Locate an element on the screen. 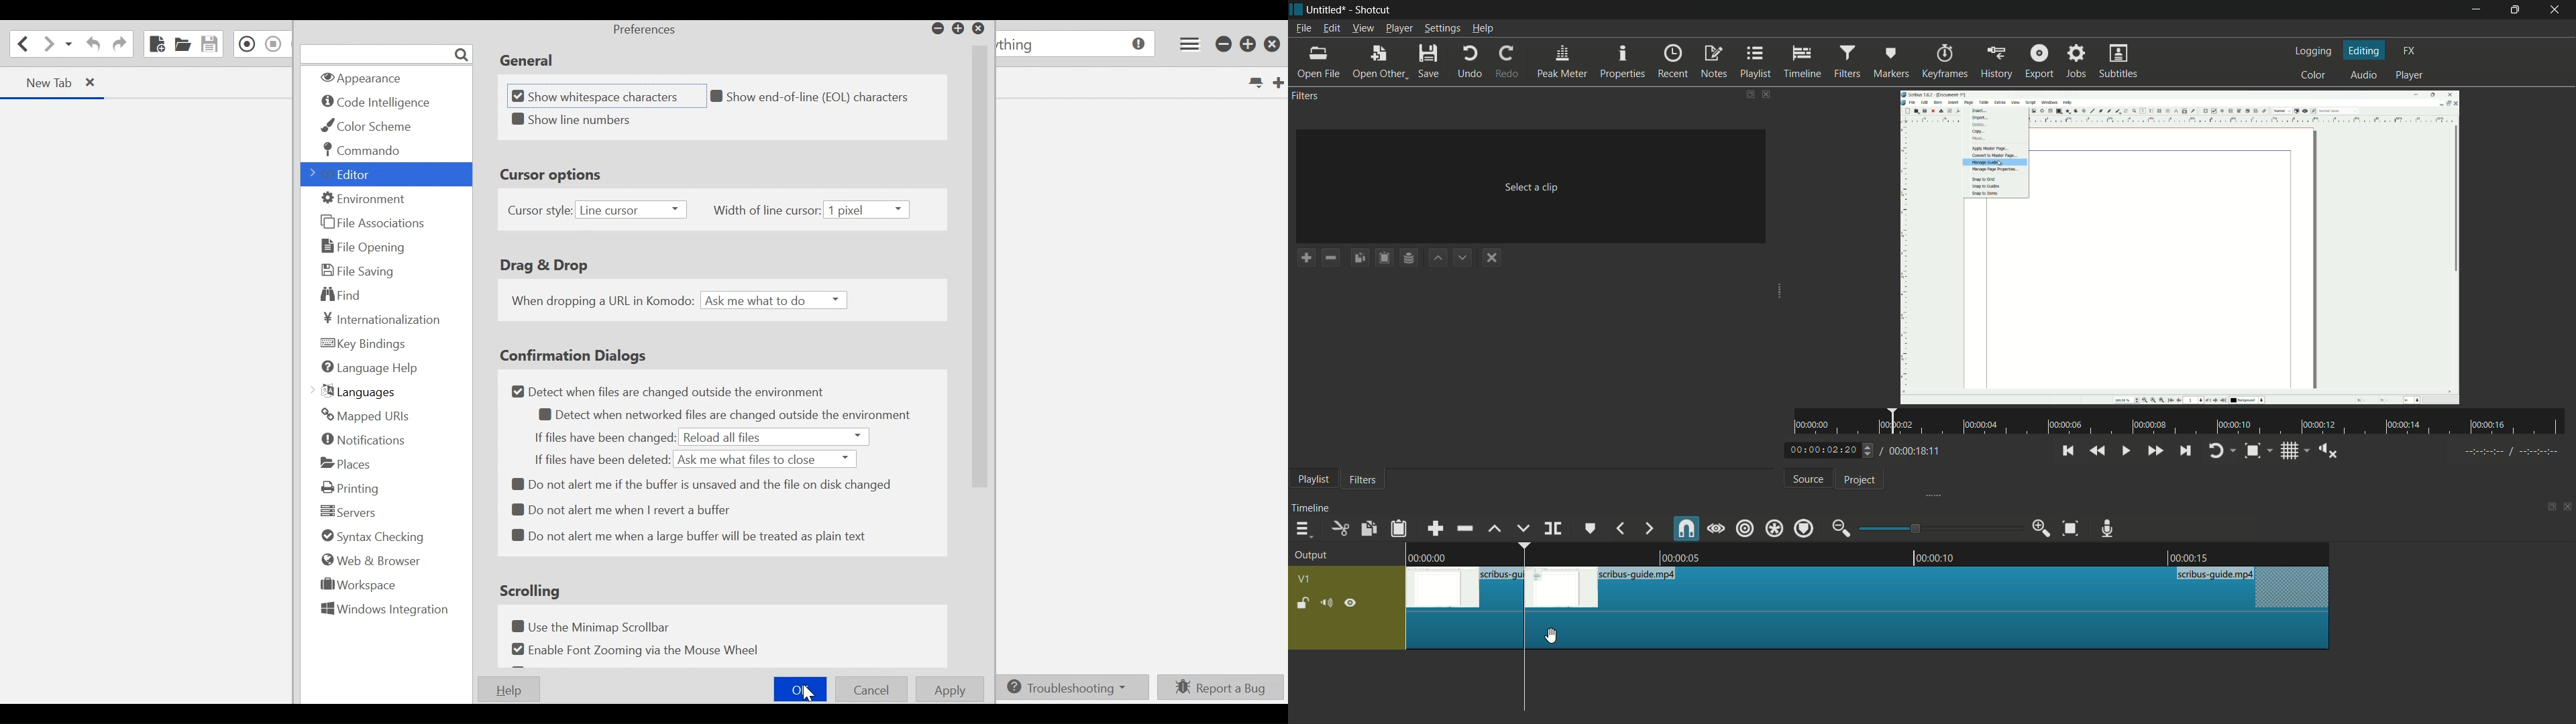 The width and height of the screenshot is (2576, 728). overwrite is located at coordinates (1521, 528).